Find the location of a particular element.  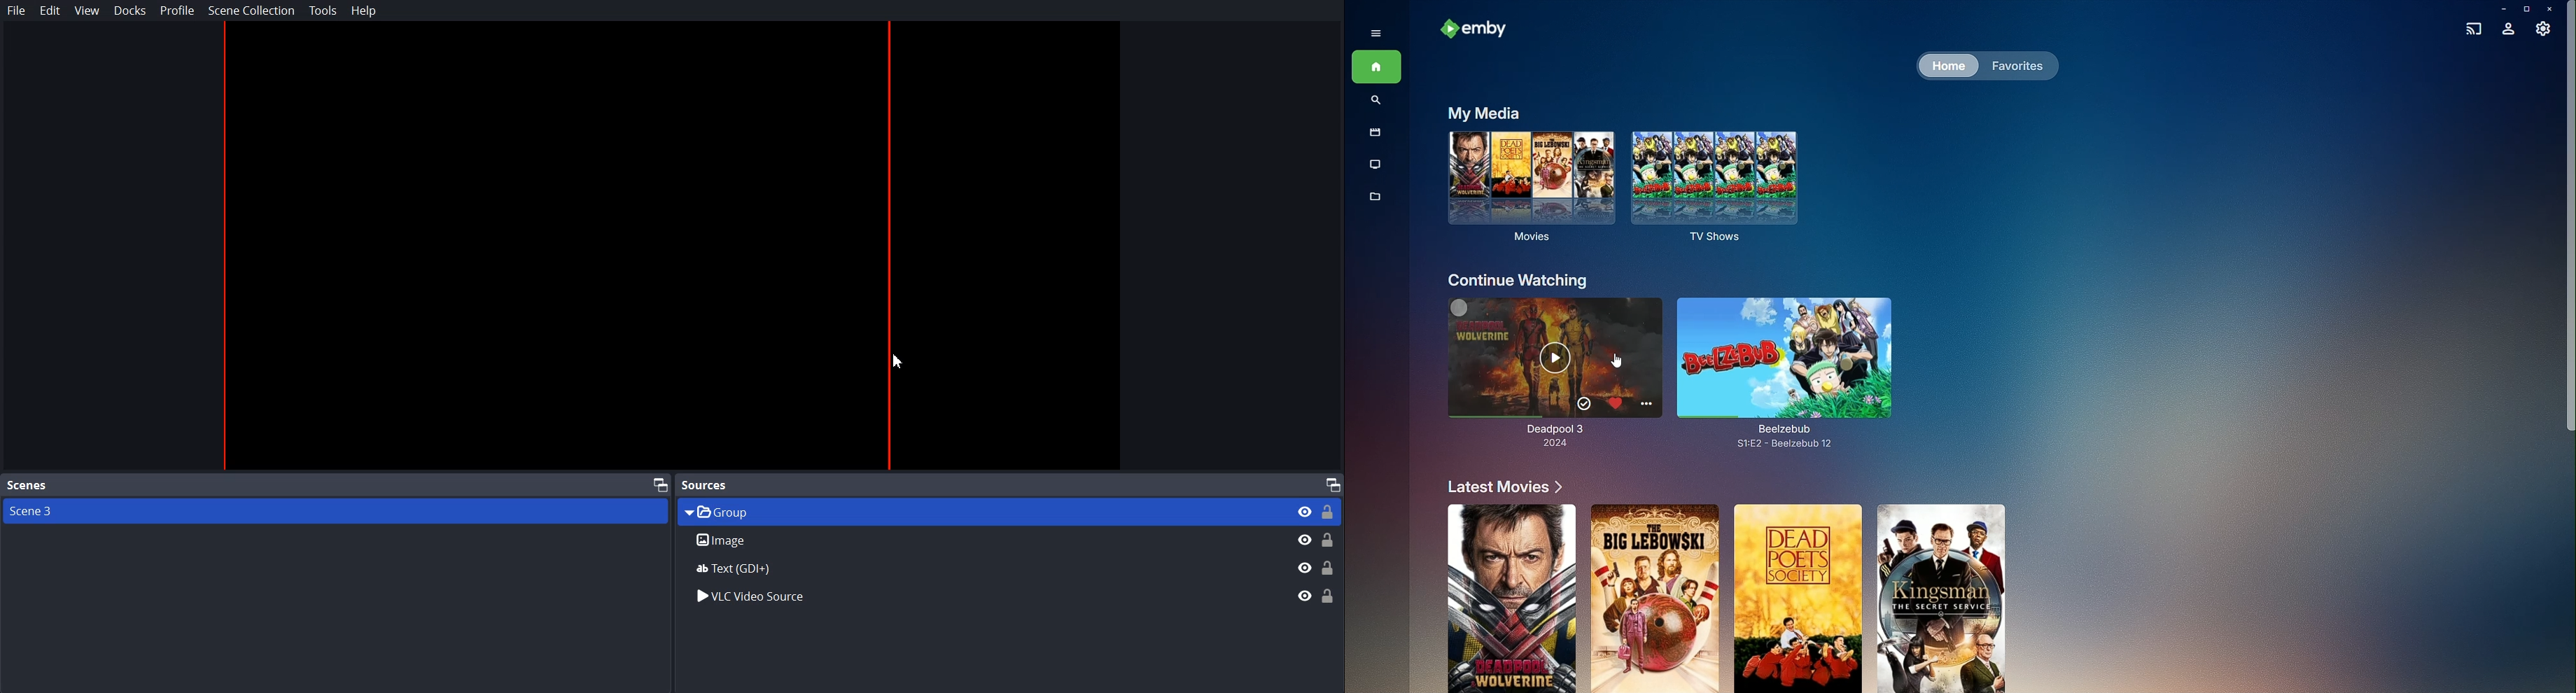

File is located at coordinates (17, 10).